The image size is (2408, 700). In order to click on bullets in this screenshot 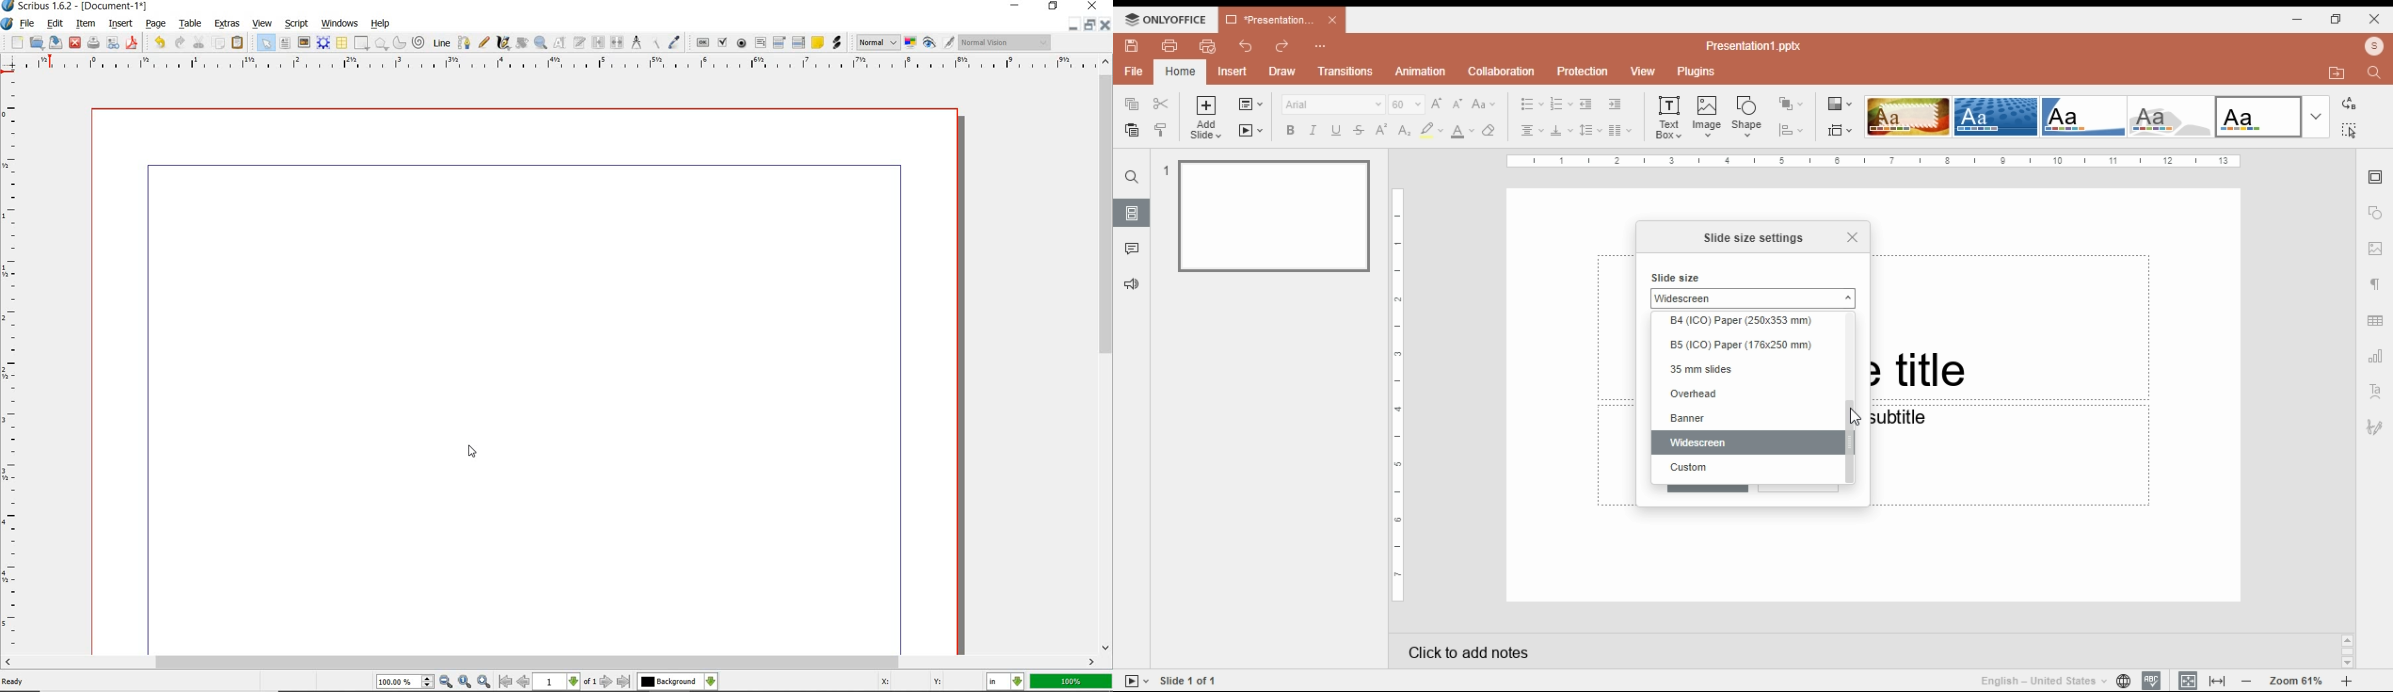, I will do `click(1532, 104)`.